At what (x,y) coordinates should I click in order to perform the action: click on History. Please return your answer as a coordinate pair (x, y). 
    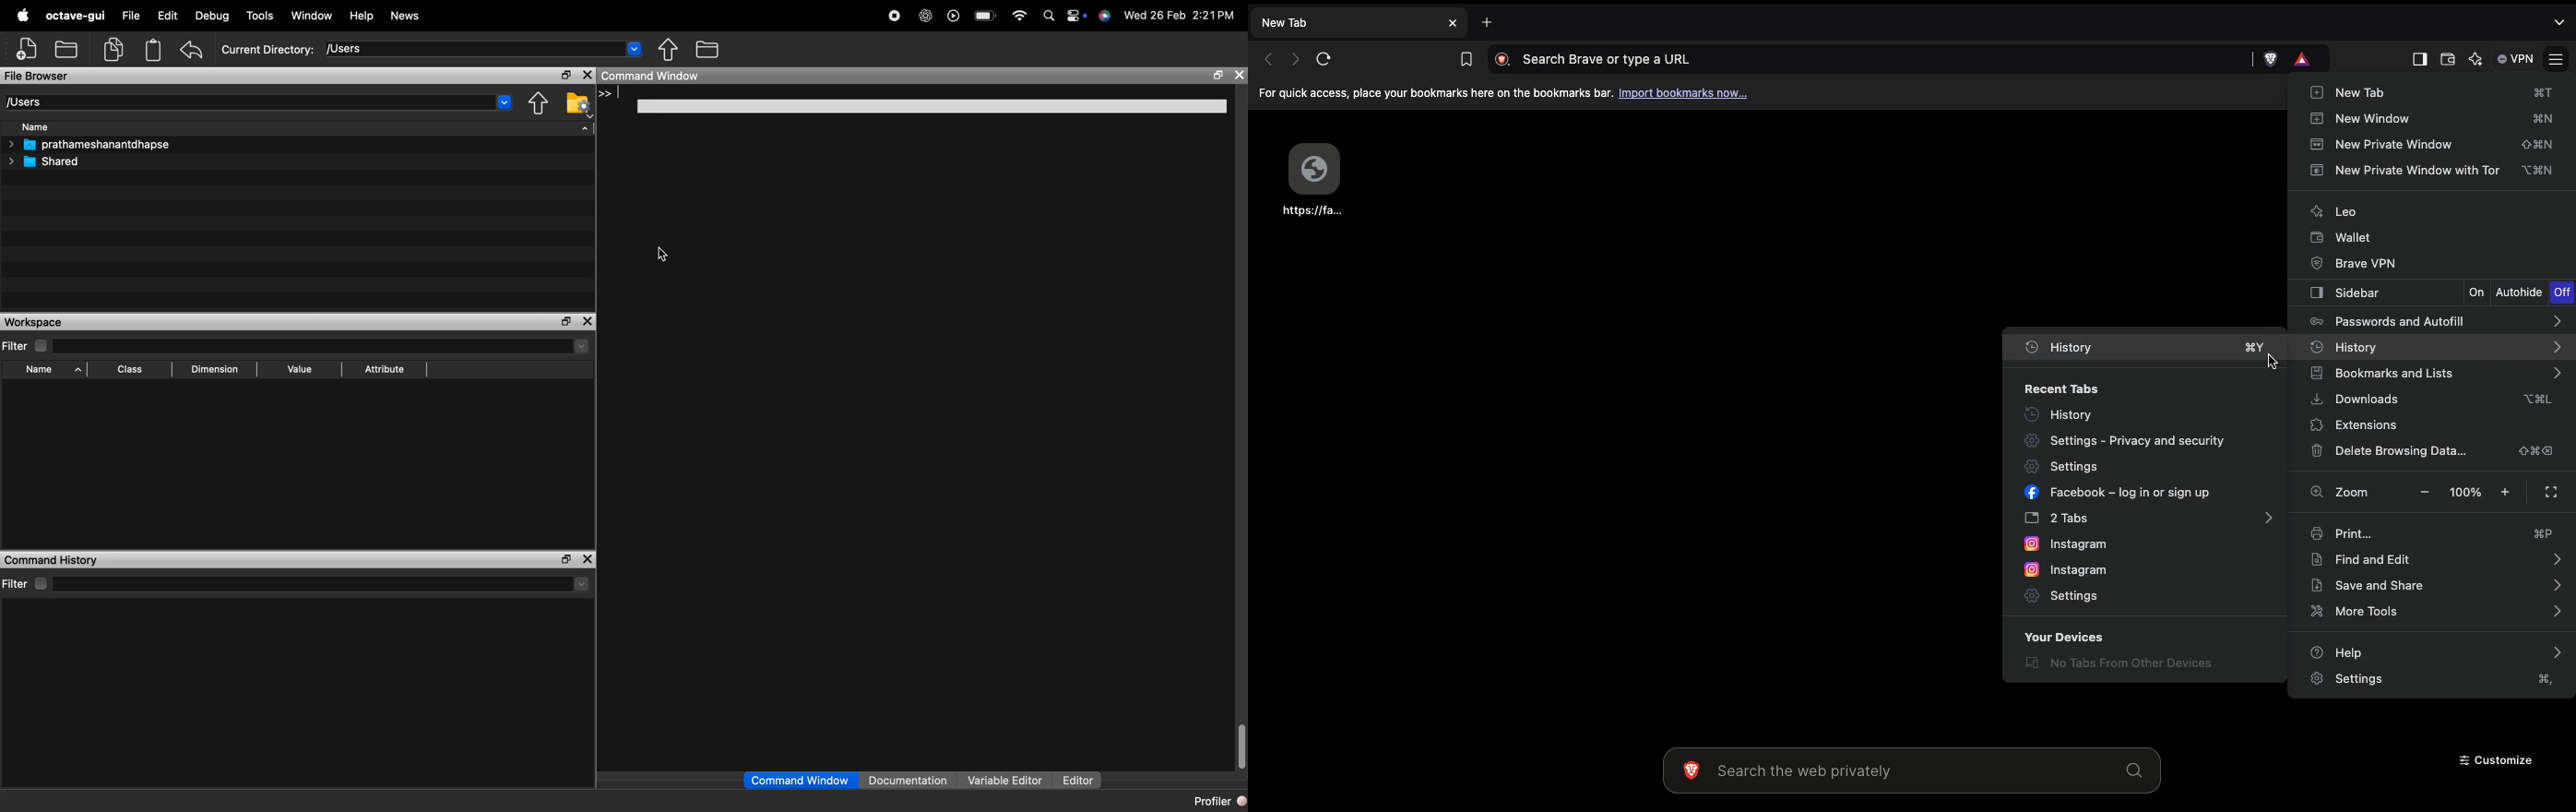
    Looking at the image, I should click on (2143, 351).